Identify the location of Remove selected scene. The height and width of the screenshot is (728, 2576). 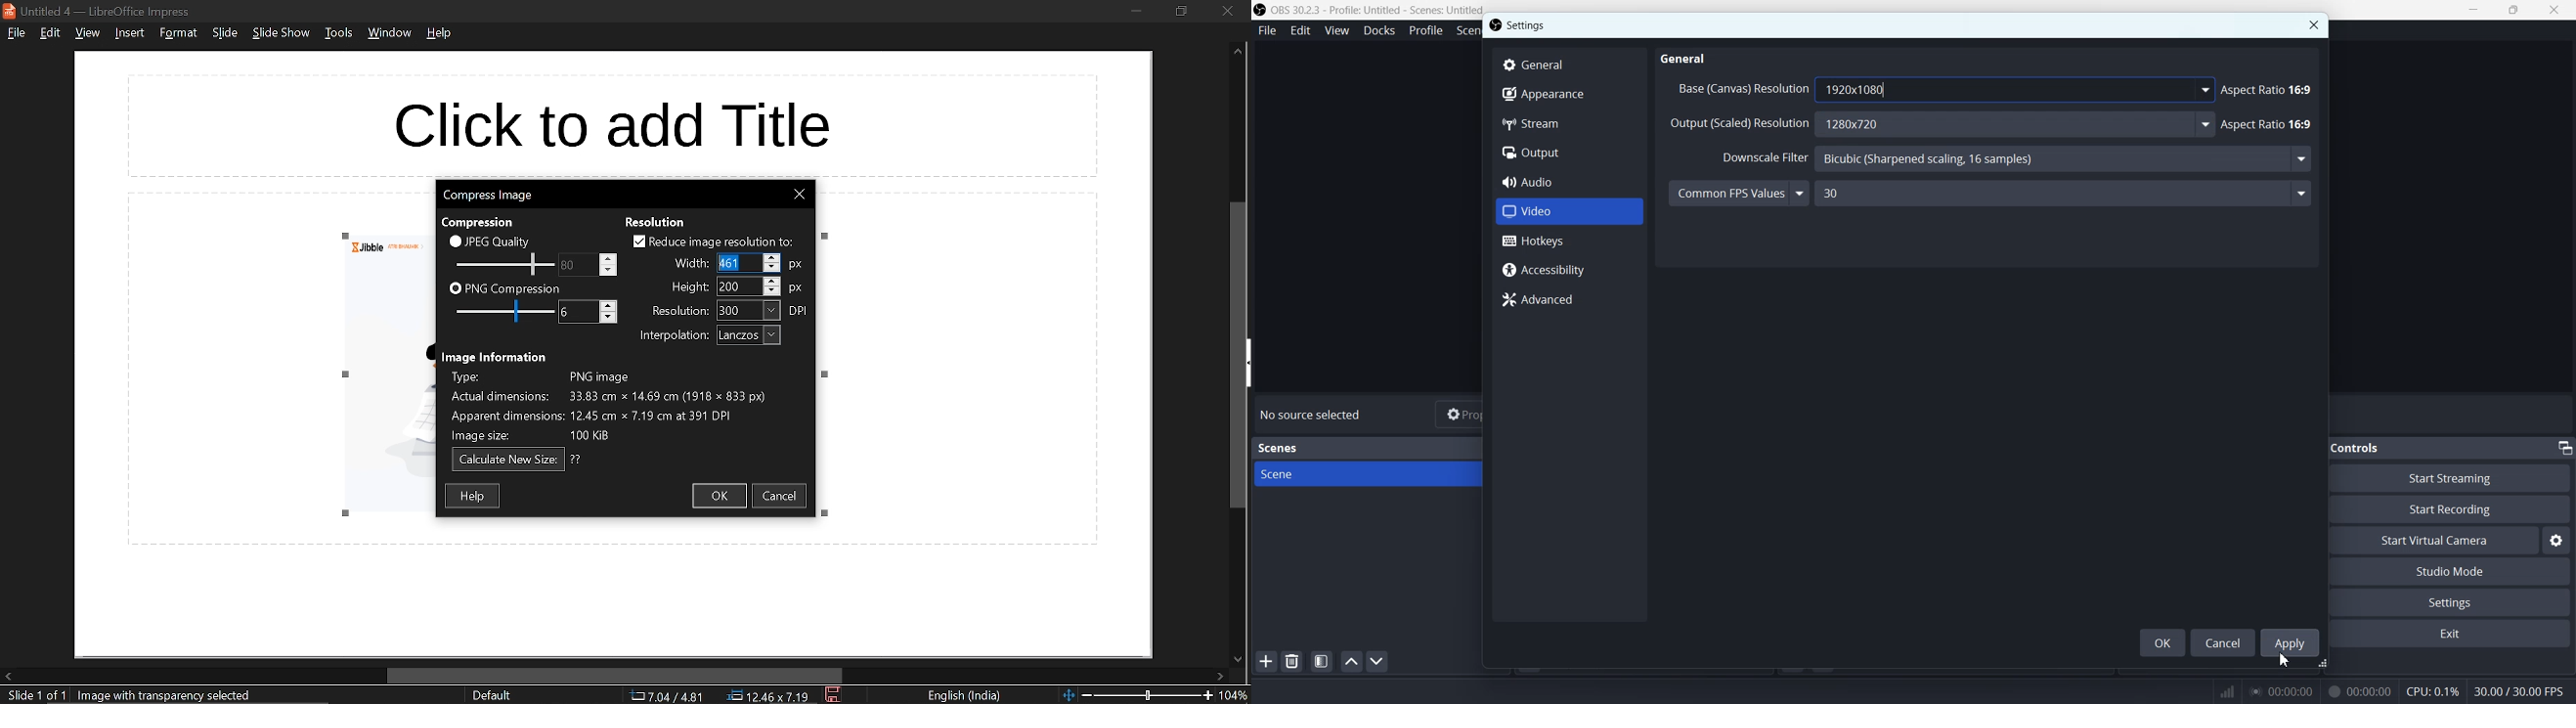
(1291, 661).